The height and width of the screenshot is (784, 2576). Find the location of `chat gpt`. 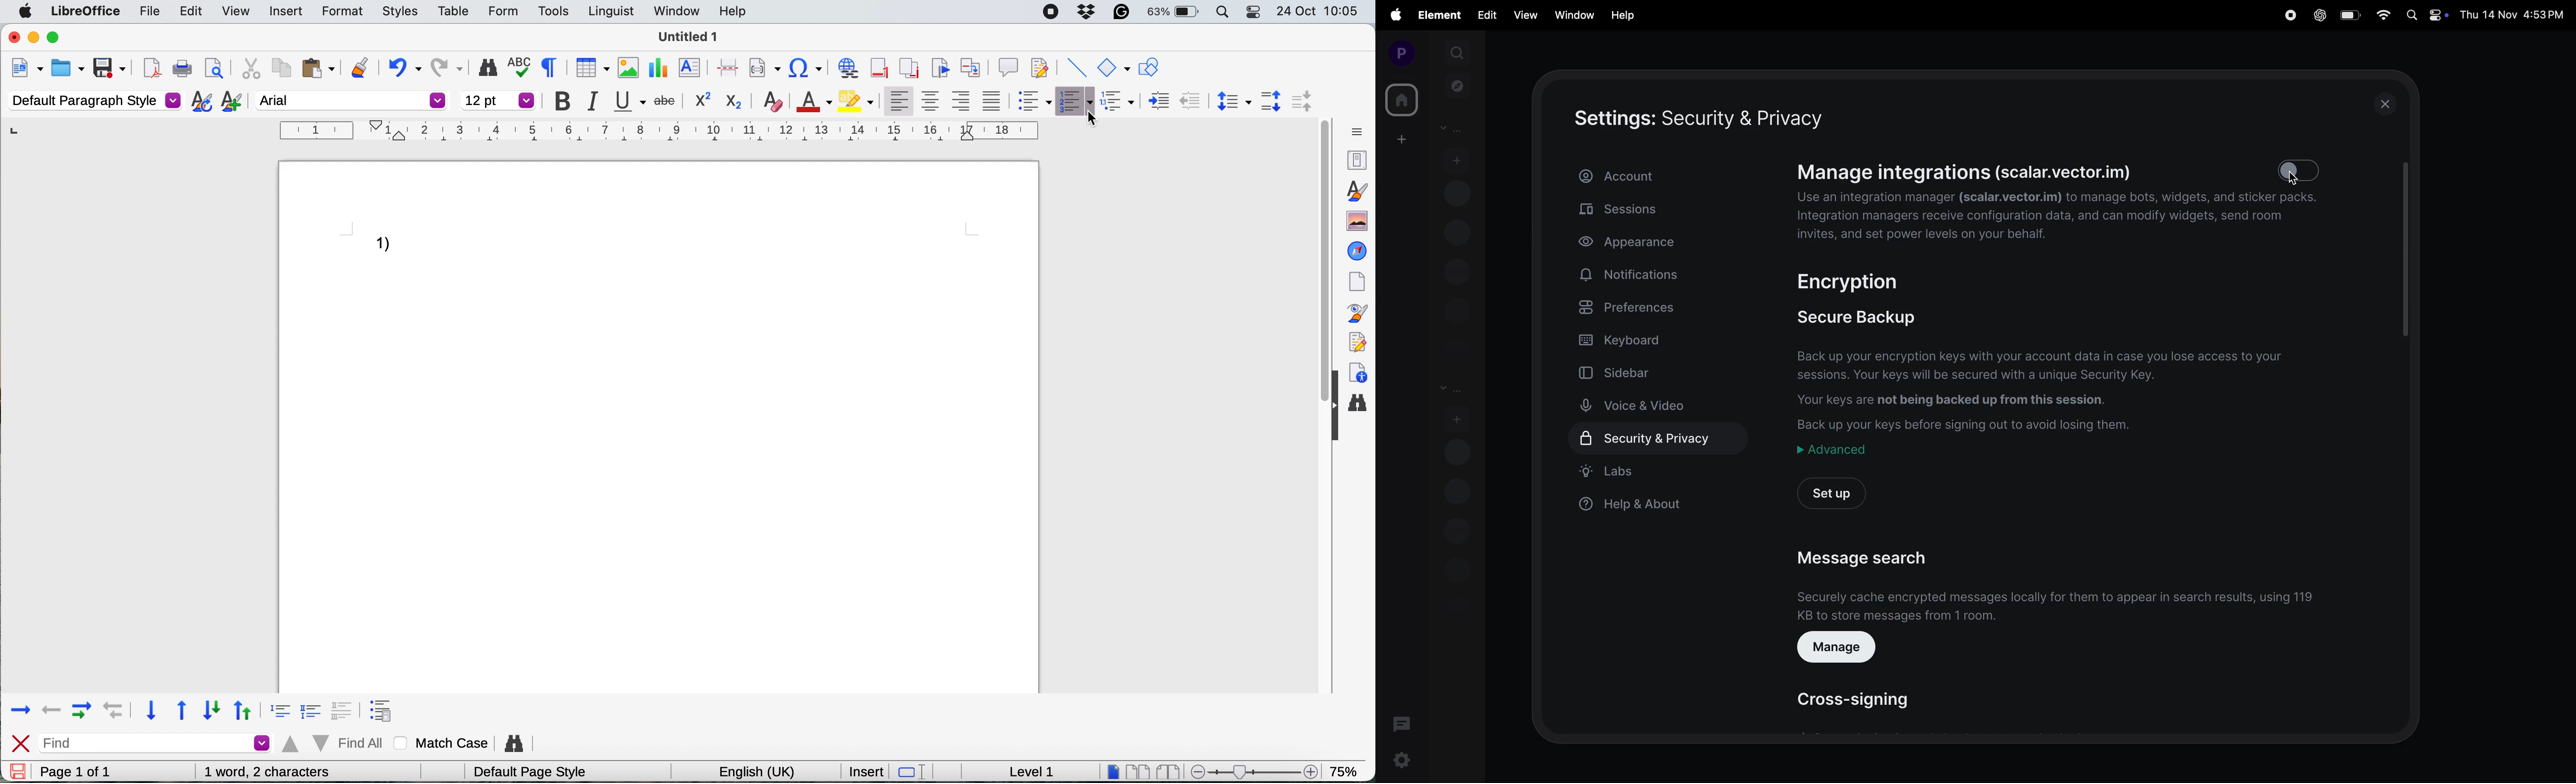

chat gpt is located at coordinates (2318, 15).